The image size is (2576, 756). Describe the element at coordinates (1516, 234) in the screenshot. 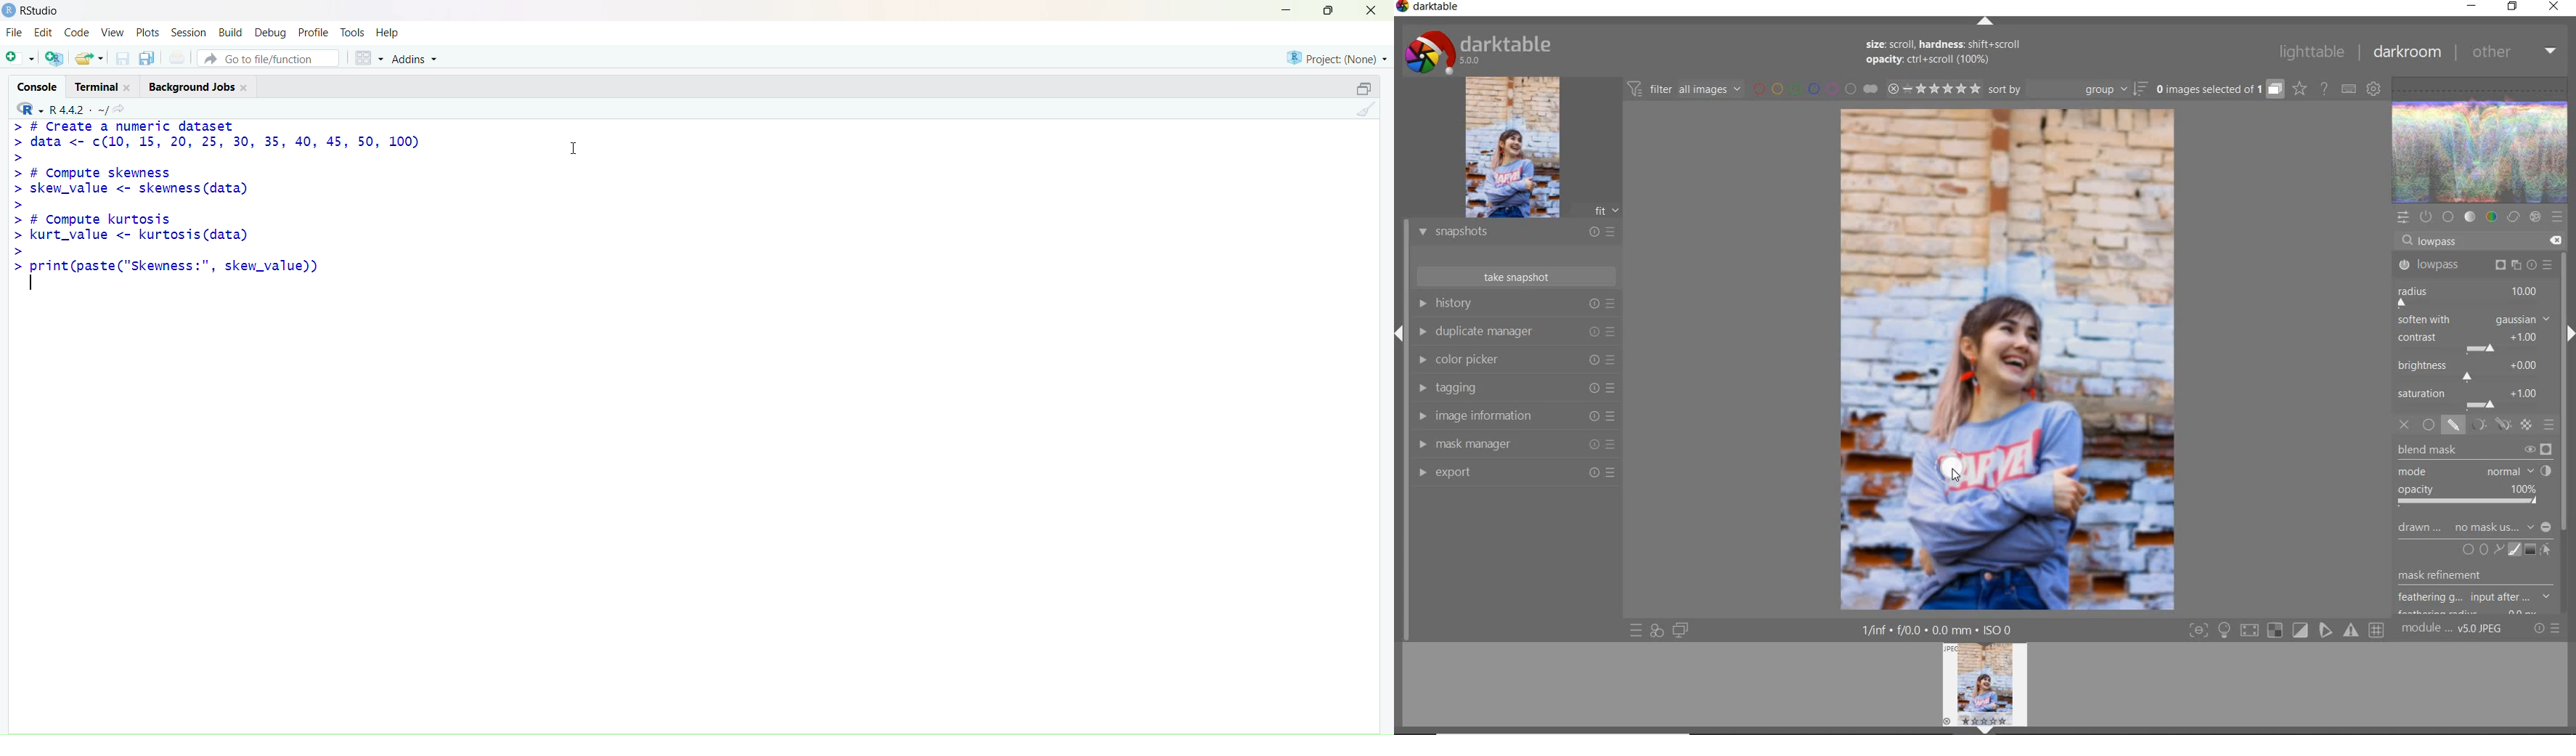

I see `snapshots` at that location.